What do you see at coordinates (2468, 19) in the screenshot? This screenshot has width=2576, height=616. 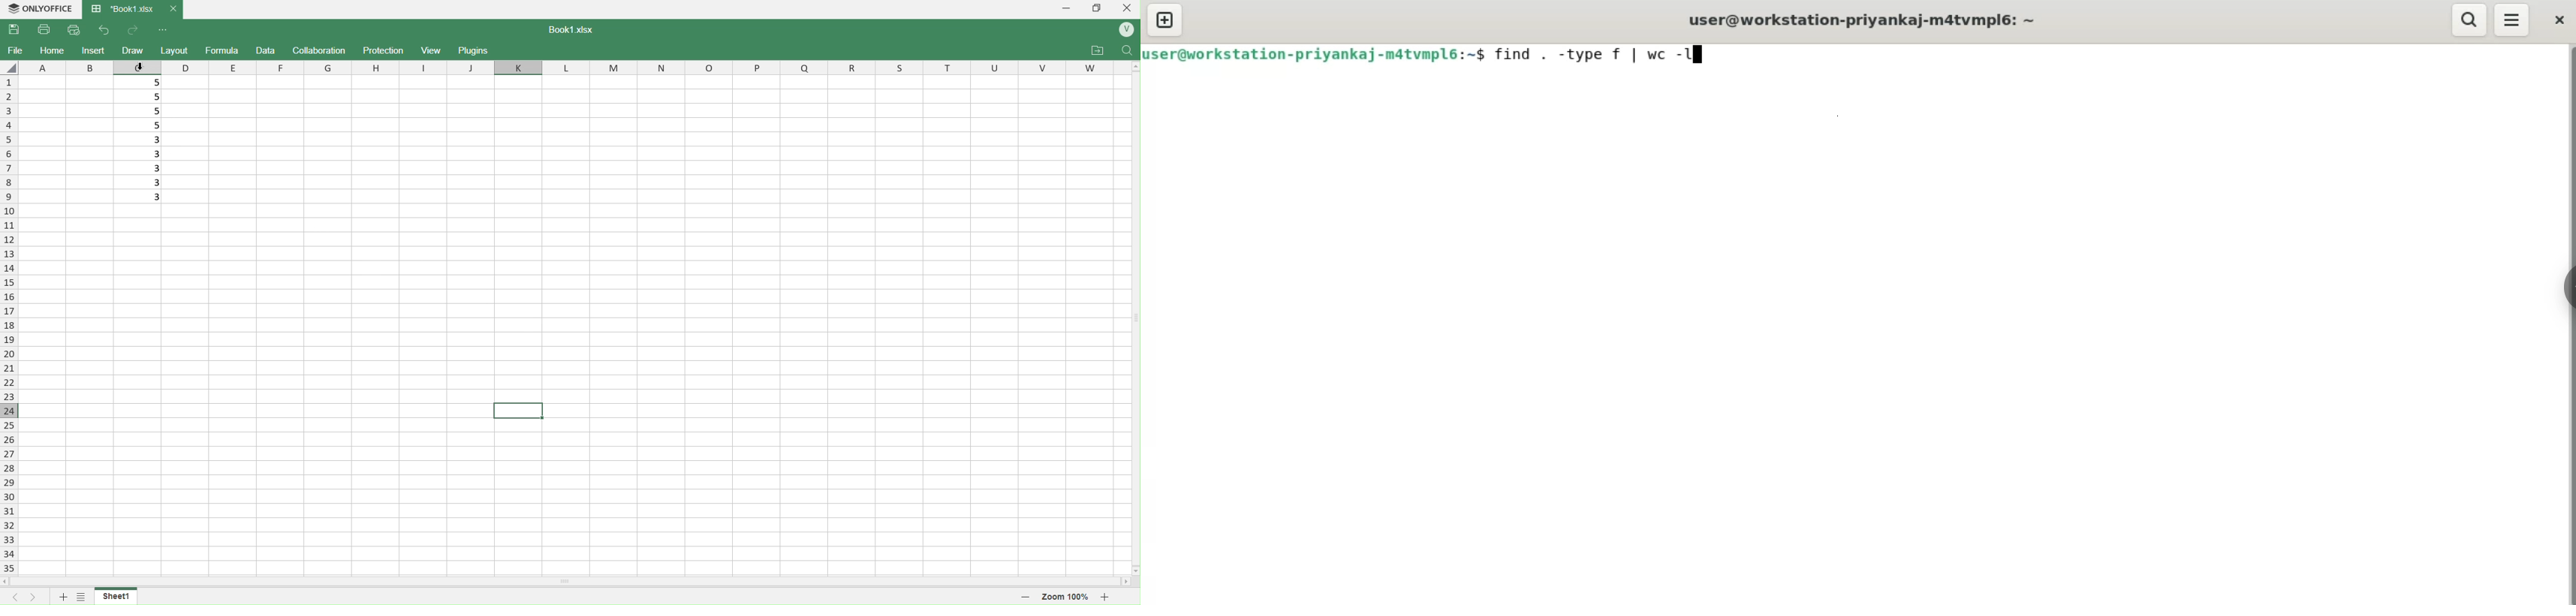 I see `search` at bounding box center [2468, 19].